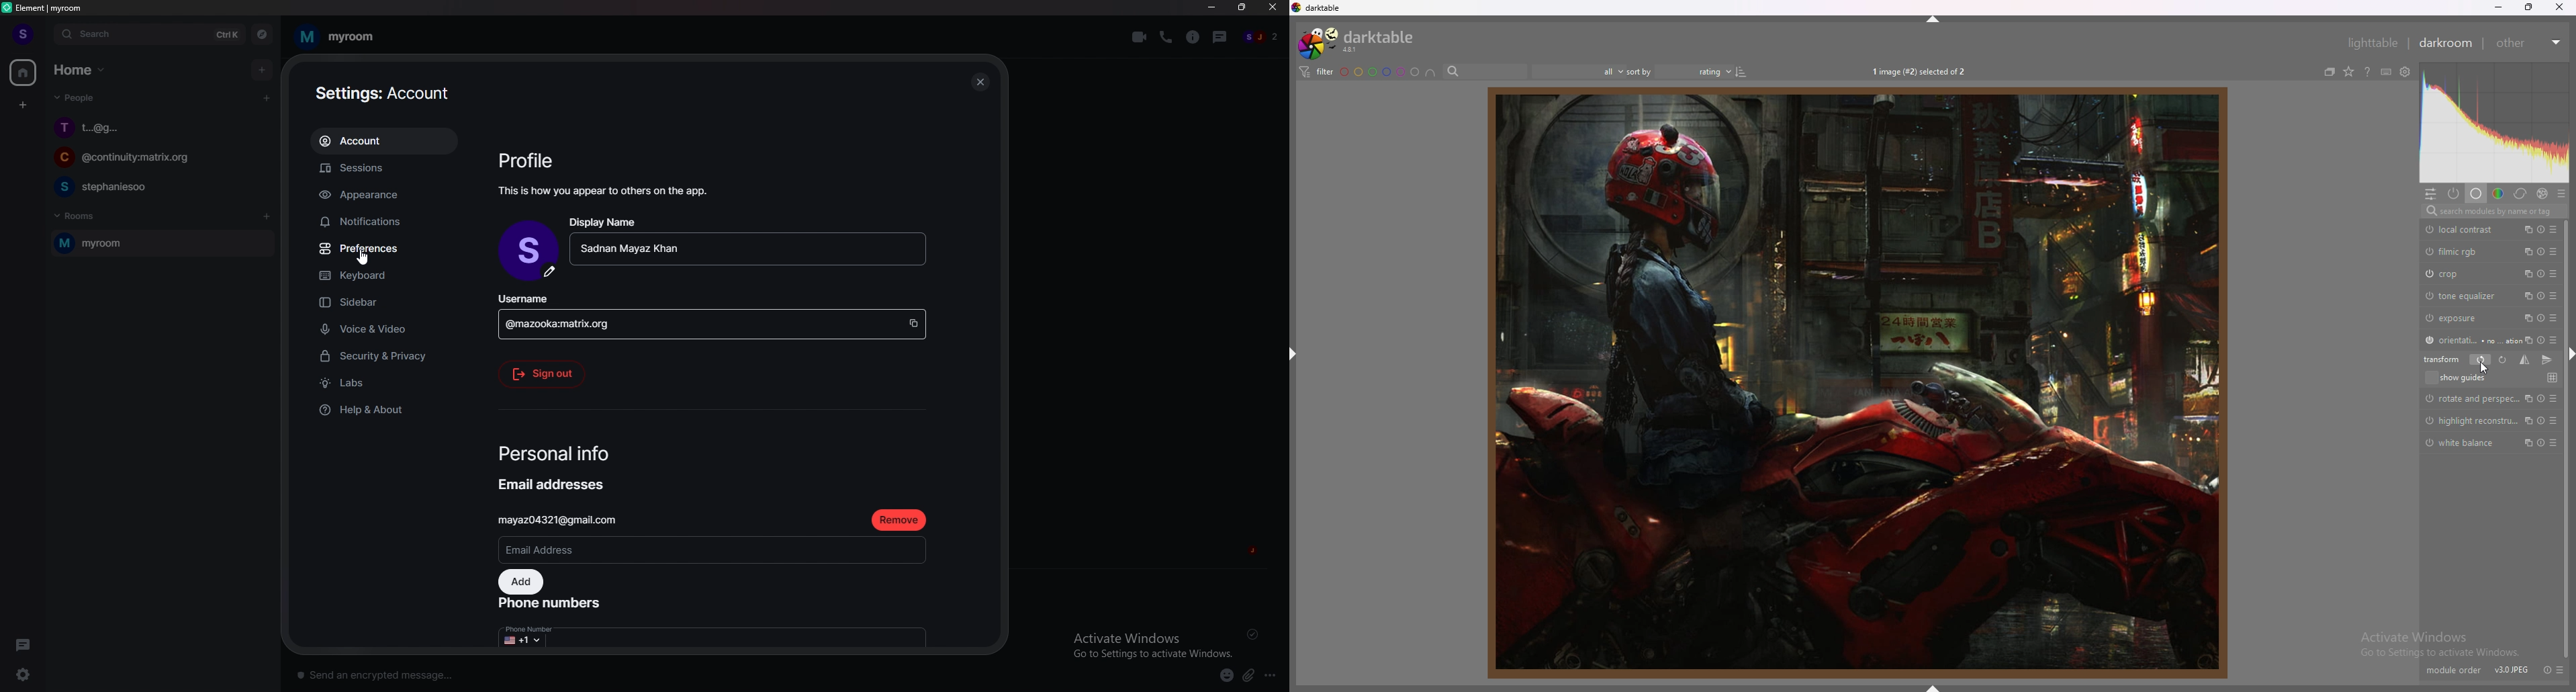  Describe the element at coordinates (267, 217) in the screenshot. I see `add rooms` at that location.